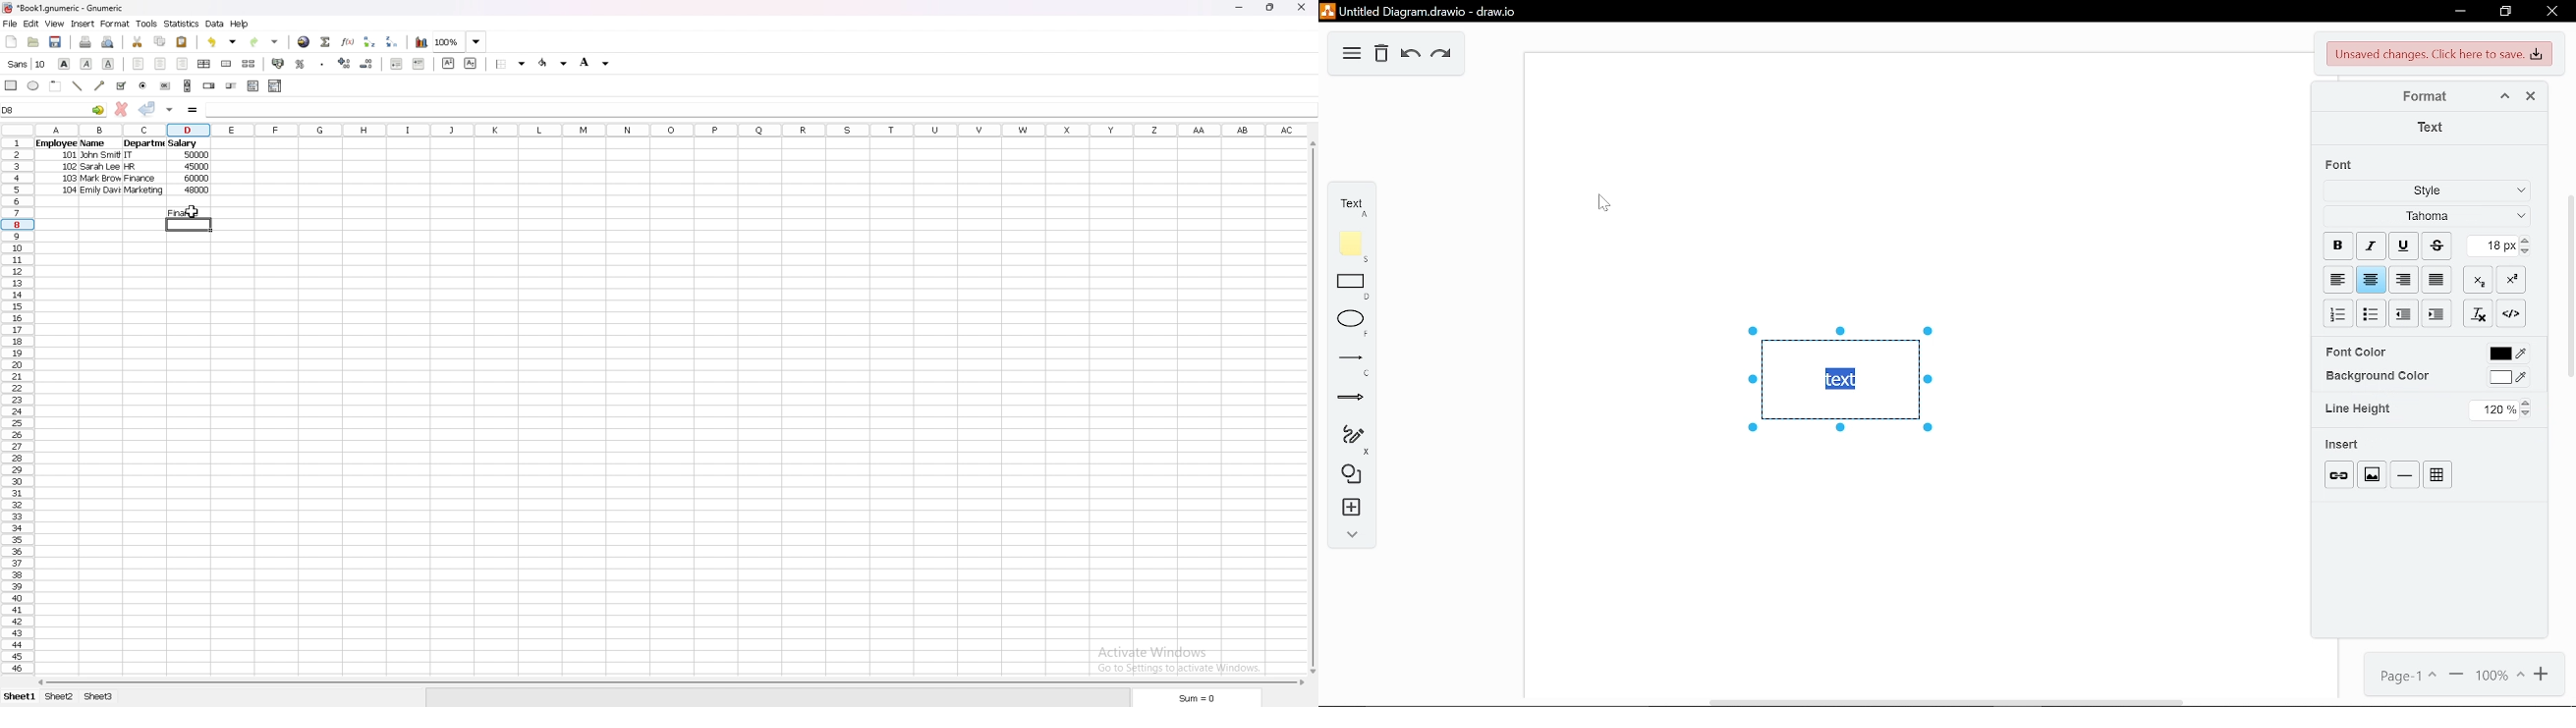 The image size is (2576, 728). Describe the element at coordinates (2377, 376) in the screenshot. I see `background color` at that location.